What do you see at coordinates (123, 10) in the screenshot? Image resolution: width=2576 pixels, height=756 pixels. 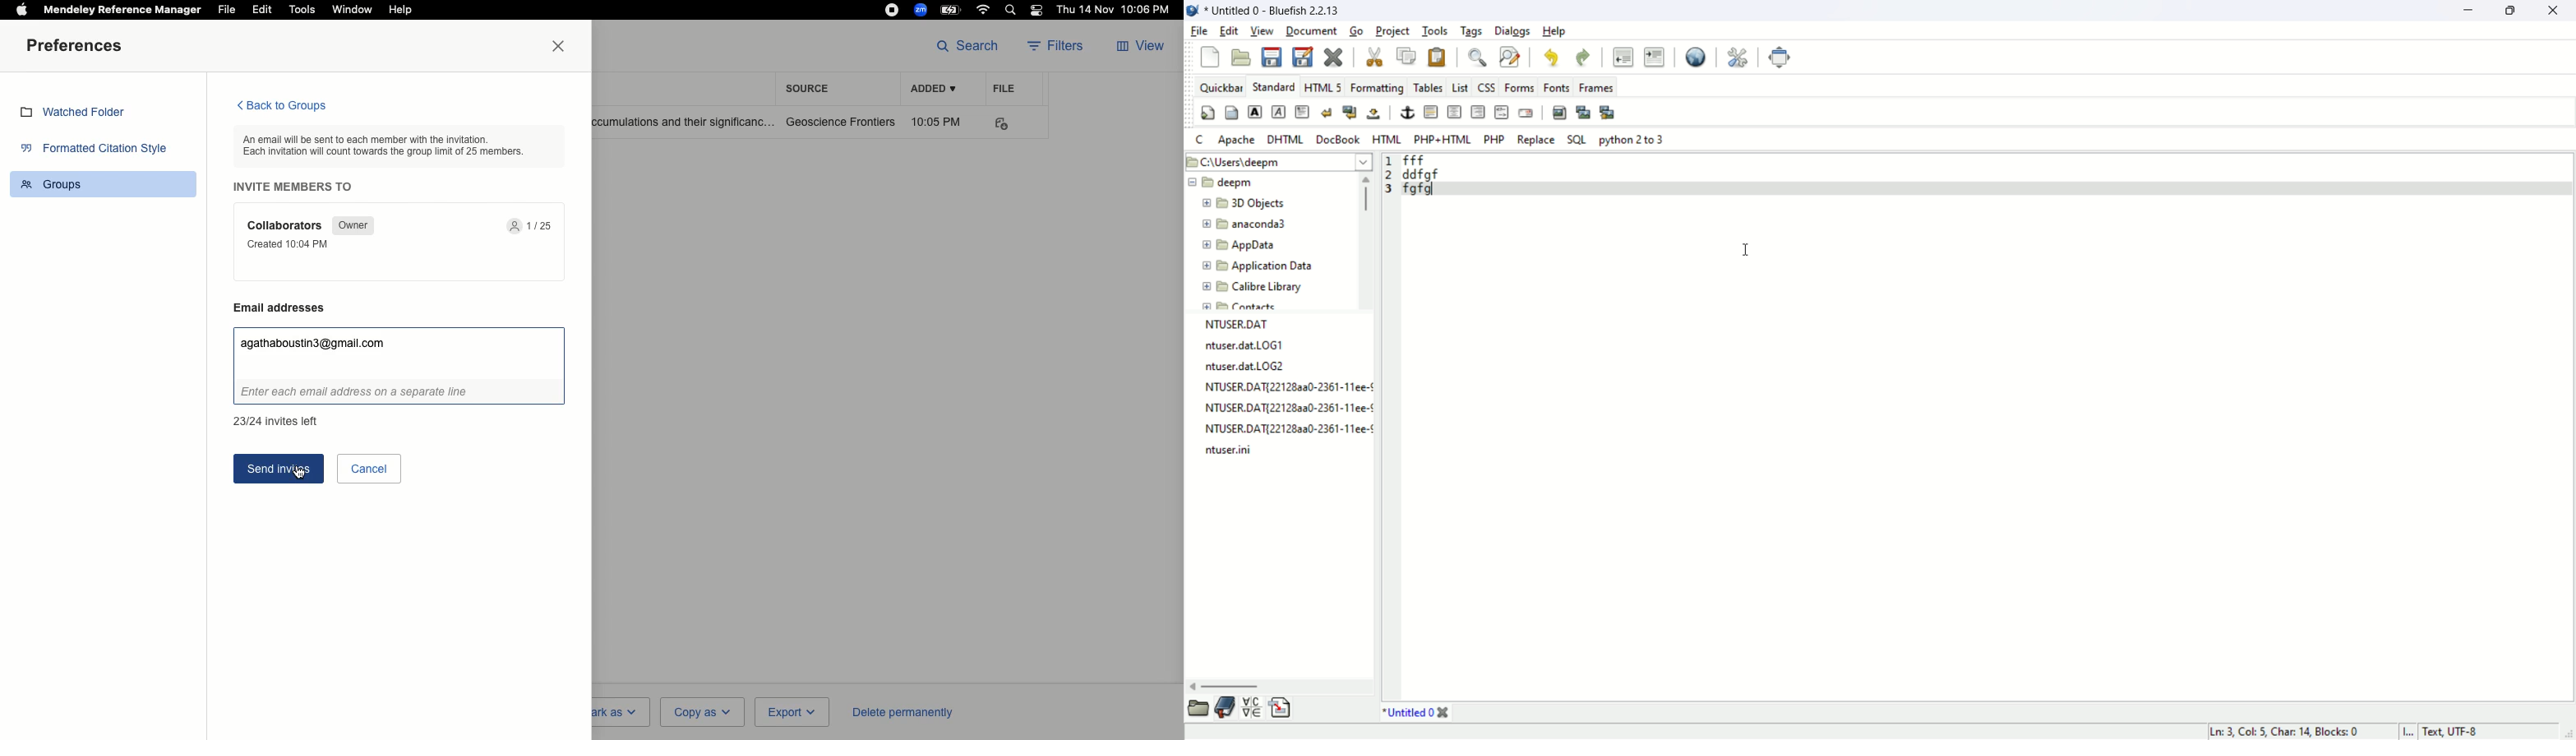 I see `Mendeley reference manager` at bounding box center [123, 10].